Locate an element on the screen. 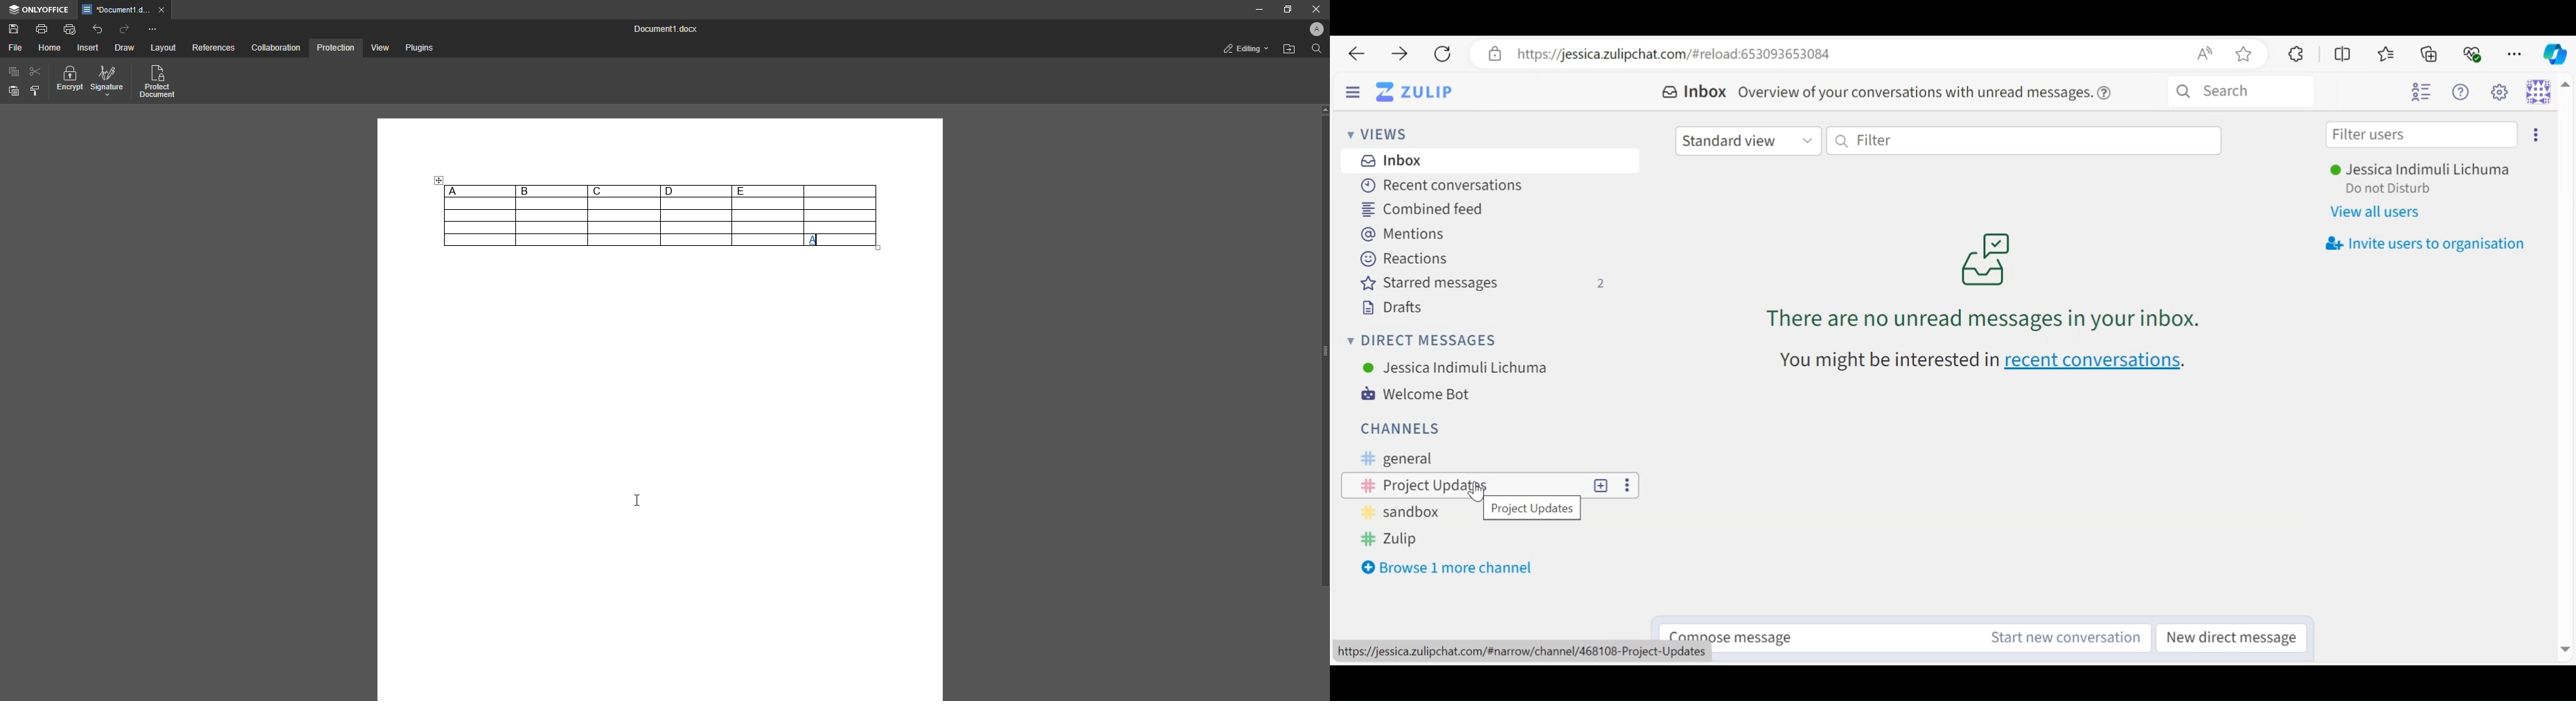 This screenshot has height=728, width=2576. Filter users is located at coordinates (2422, 135).